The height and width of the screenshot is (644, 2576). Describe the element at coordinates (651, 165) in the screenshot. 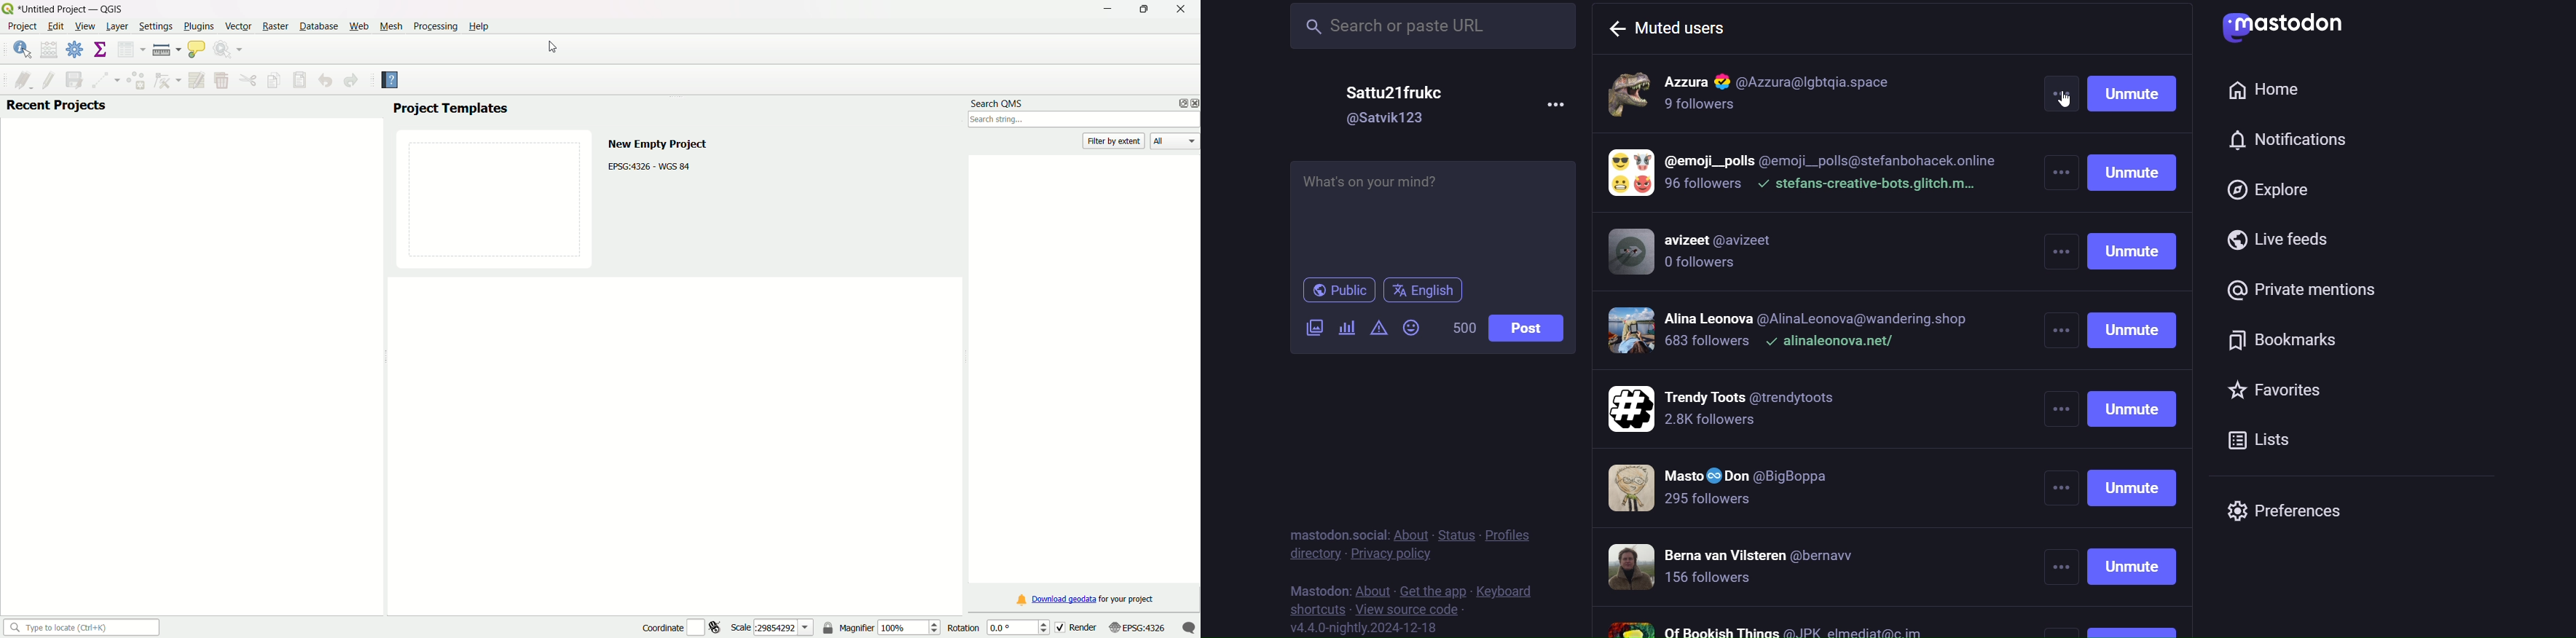

I see `EPSG:4326-WGS 84` at that location.